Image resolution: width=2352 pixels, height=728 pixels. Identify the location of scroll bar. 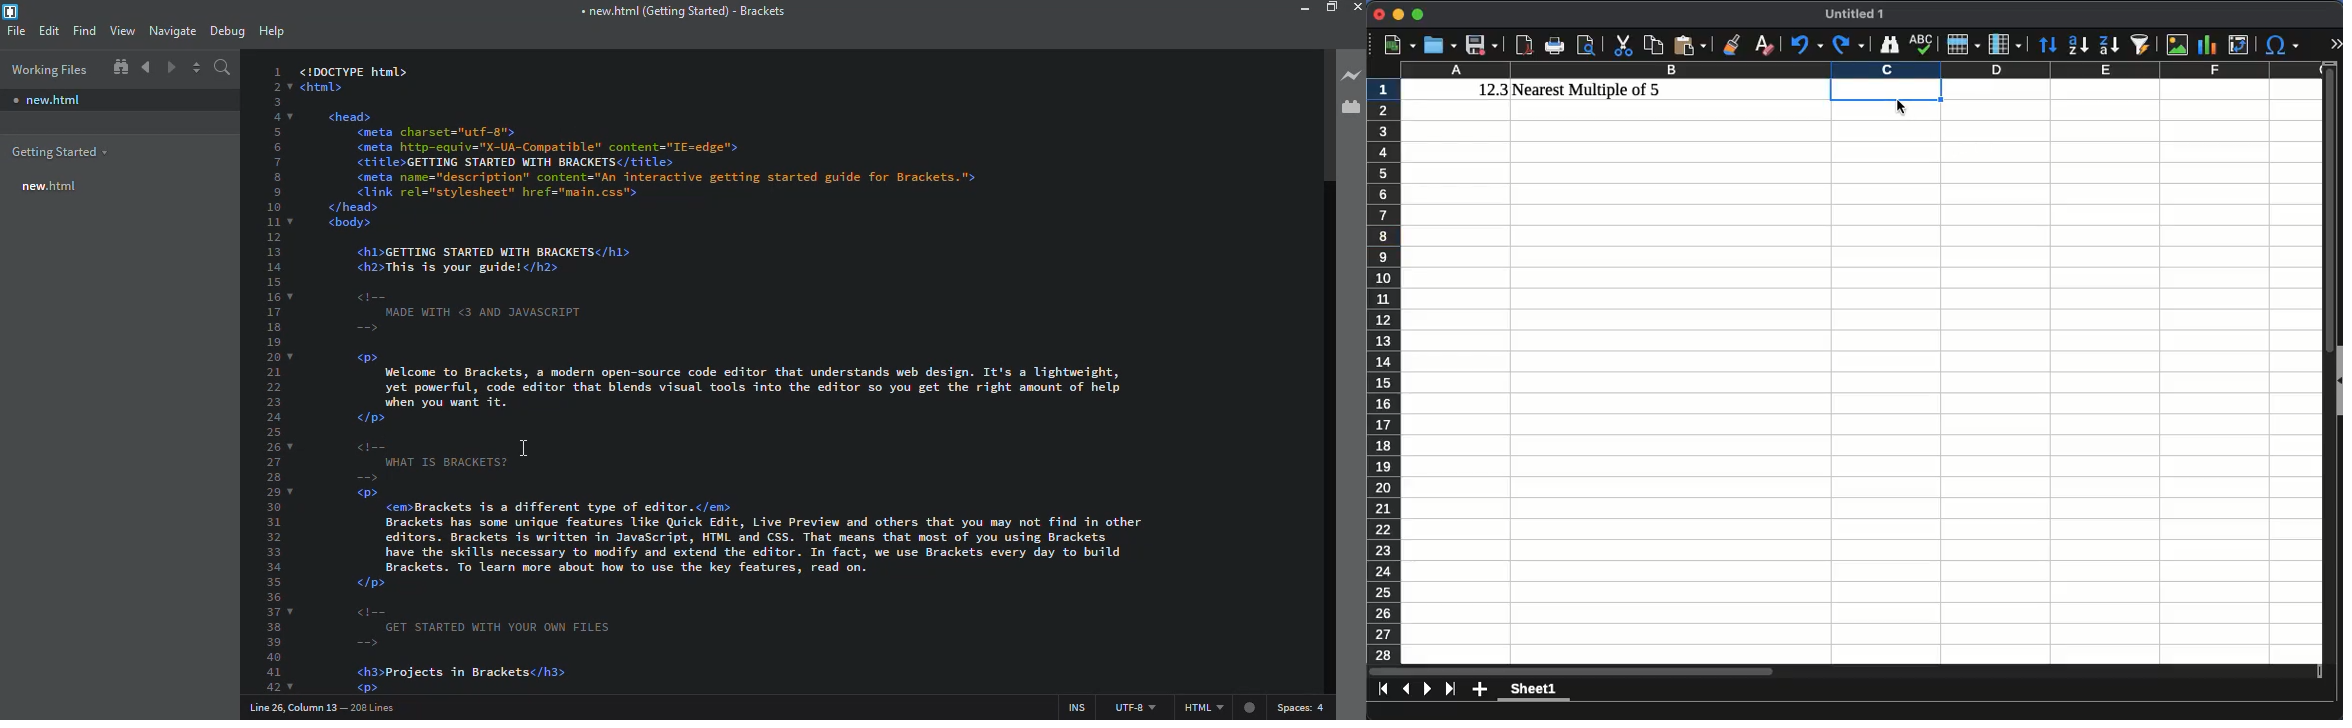
(1323, 114).